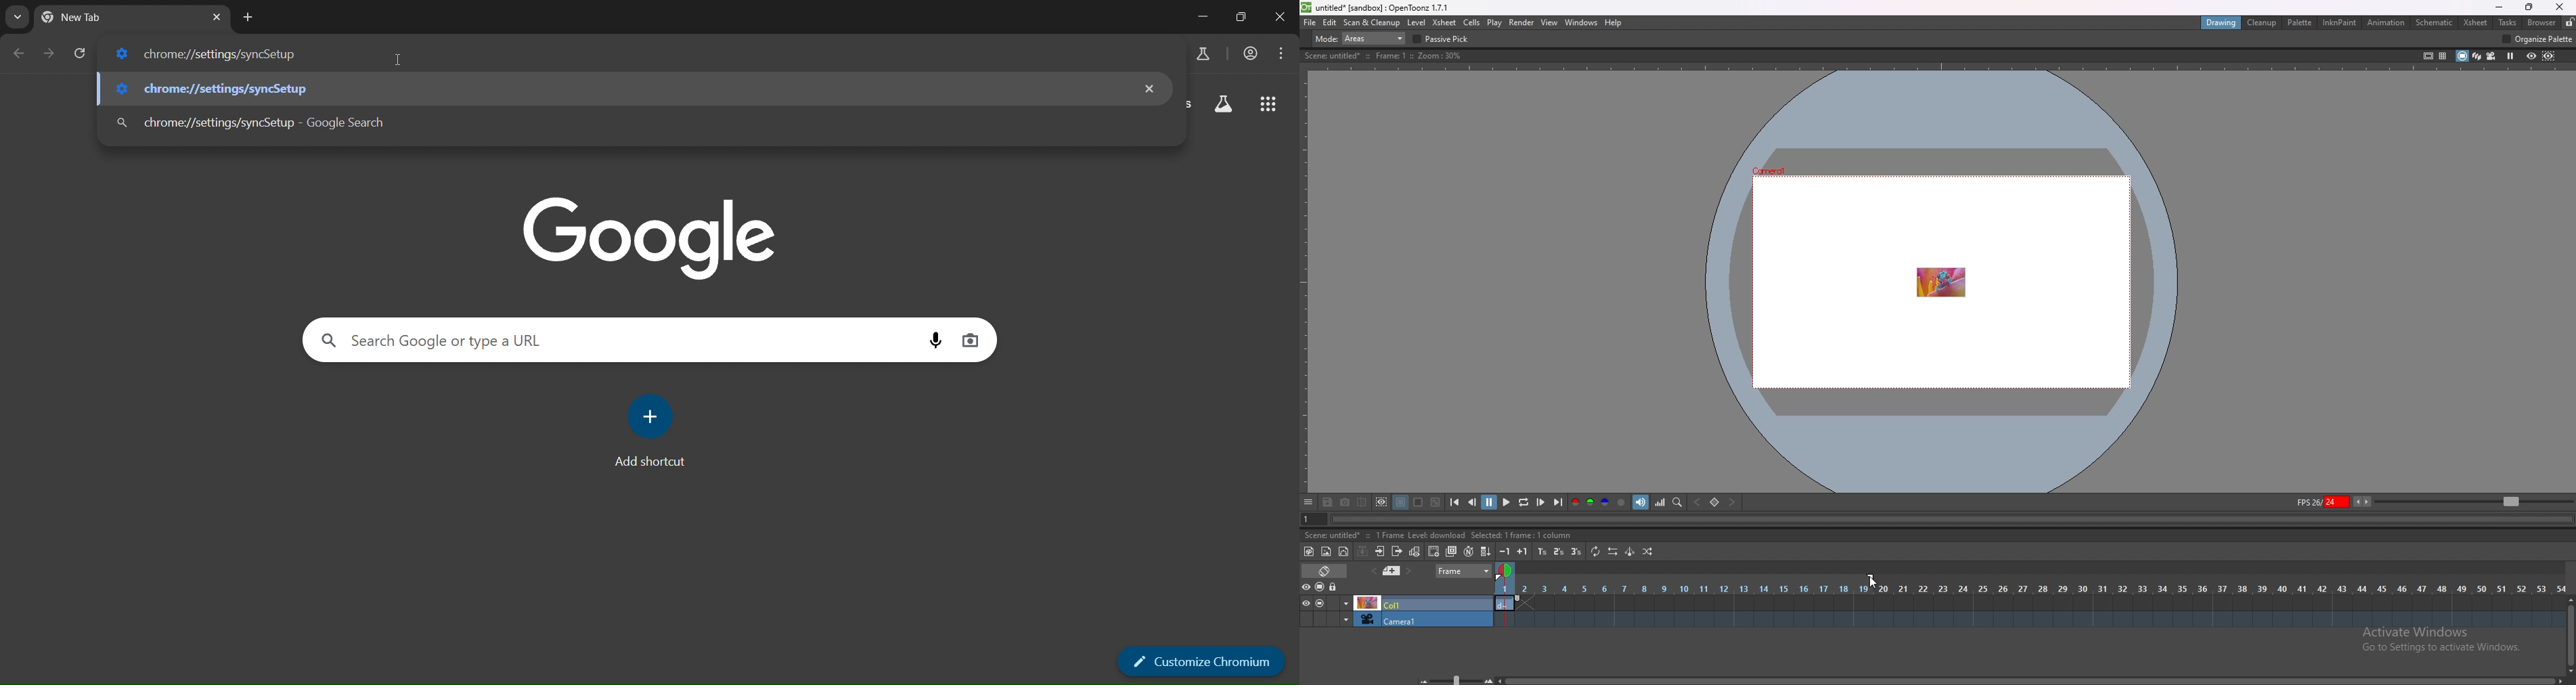 This screenshot has width=2576, height=700. Describe the element at coordinates (22, 54) in the screenshot. I see `go back one page` at that location.